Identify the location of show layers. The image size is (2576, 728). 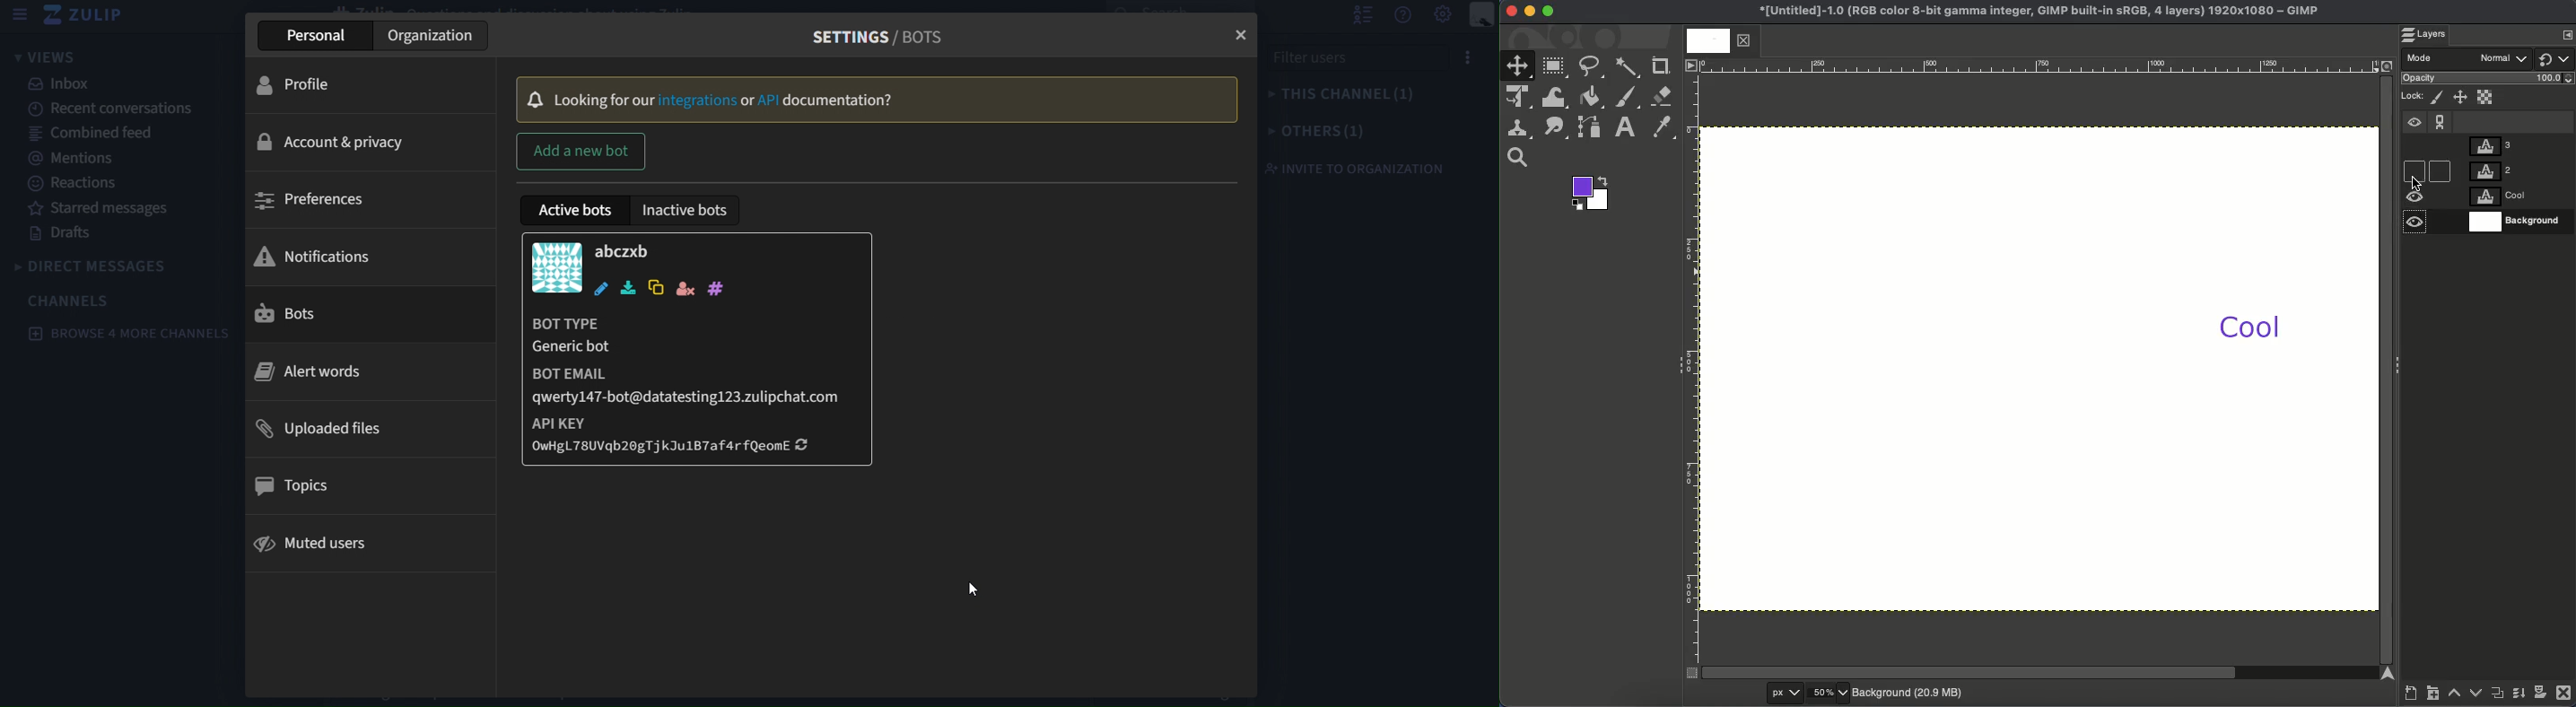
(2561, 33).